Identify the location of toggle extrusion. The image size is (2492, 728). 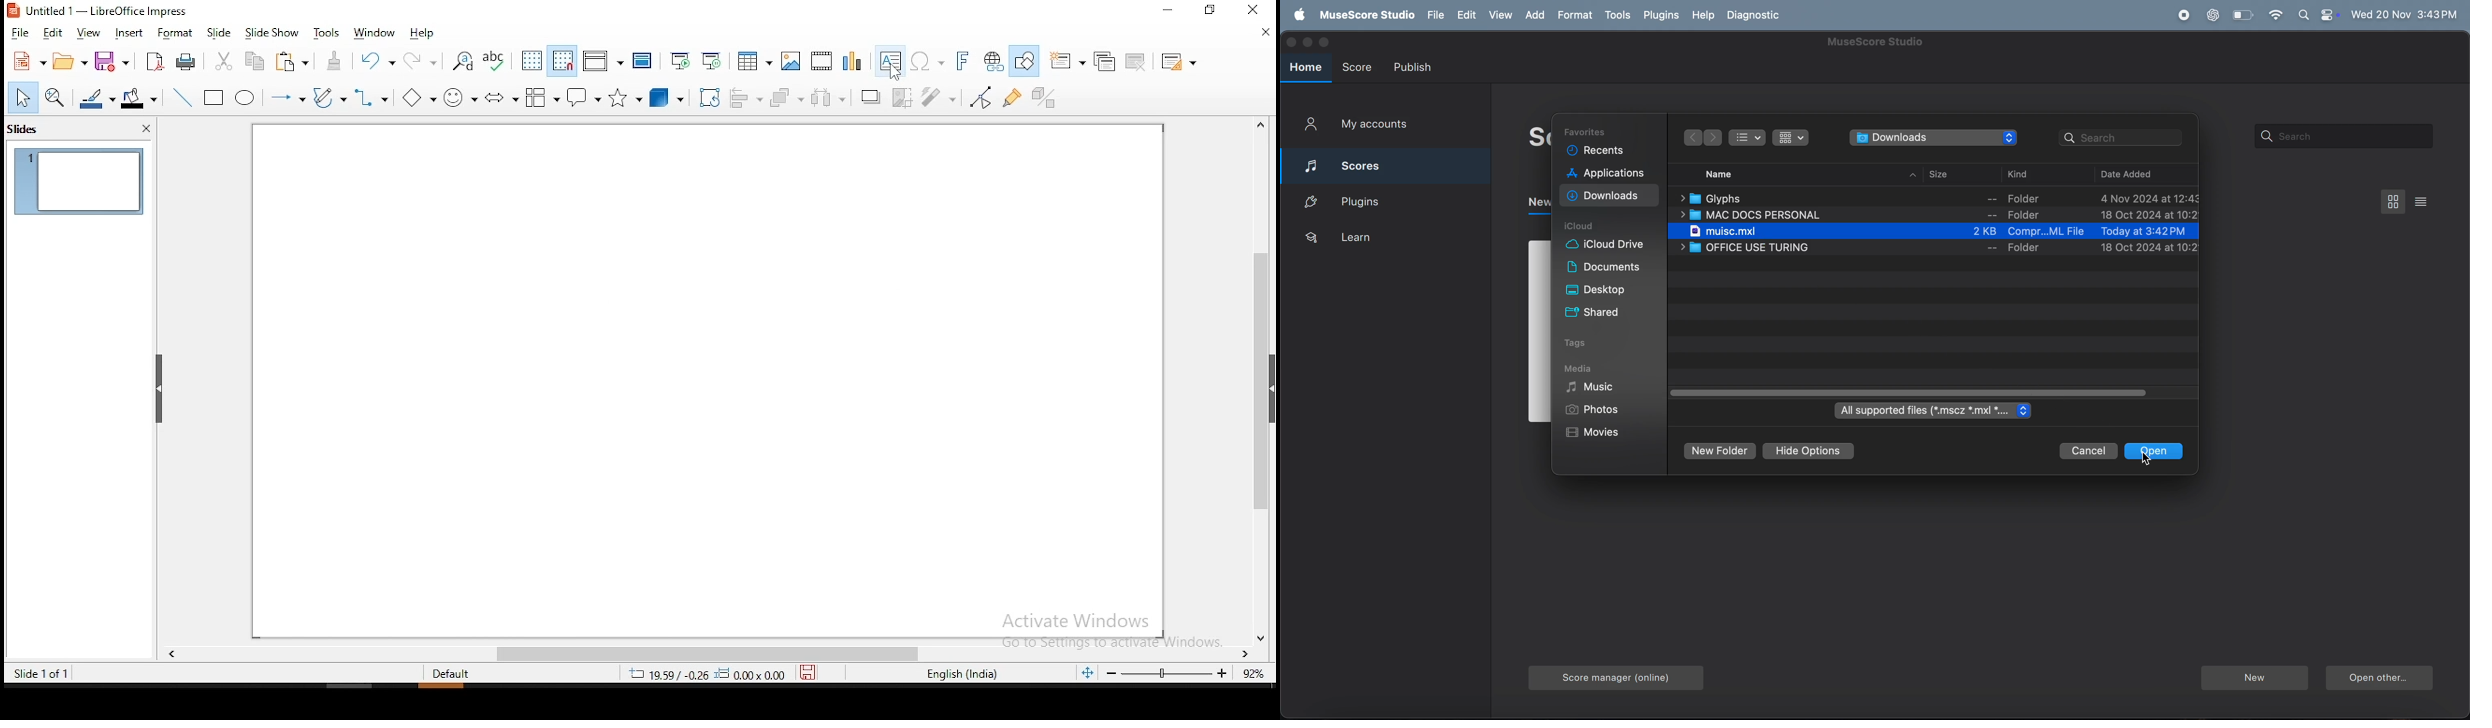
(1048, 100).